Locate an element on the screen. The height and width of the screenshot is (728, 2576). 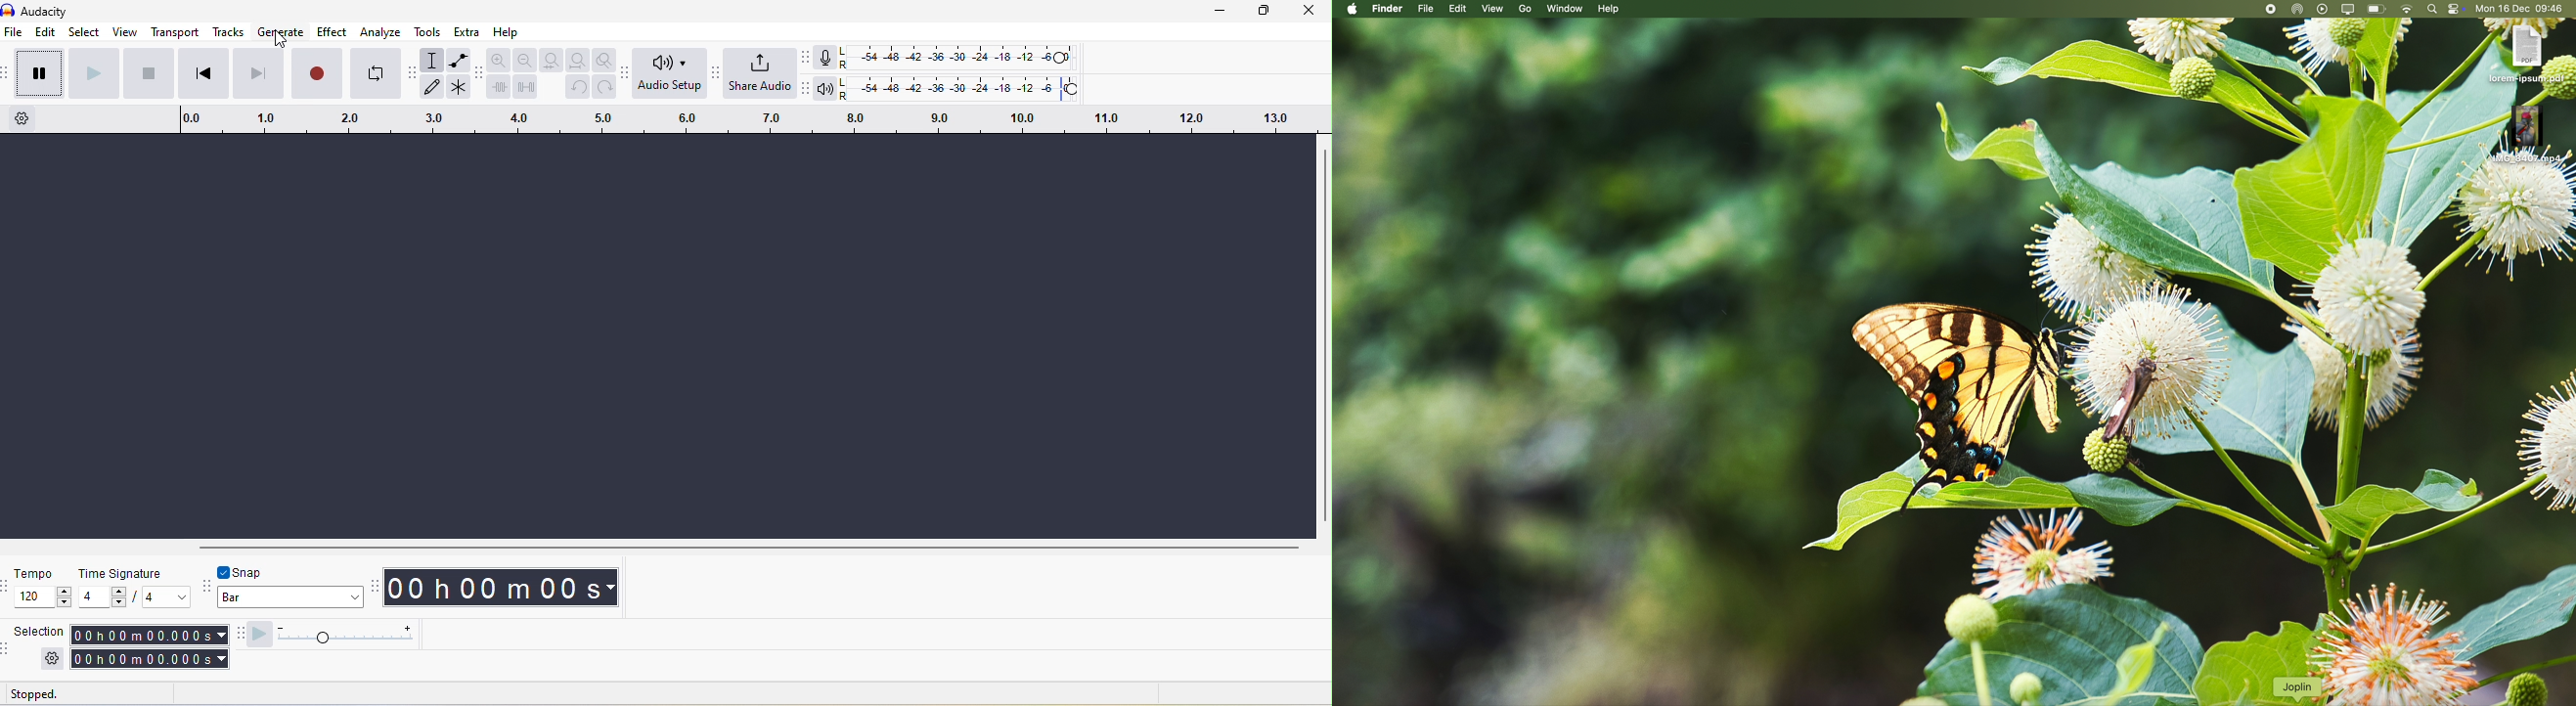
controls is located at coordinates (2460, 9).